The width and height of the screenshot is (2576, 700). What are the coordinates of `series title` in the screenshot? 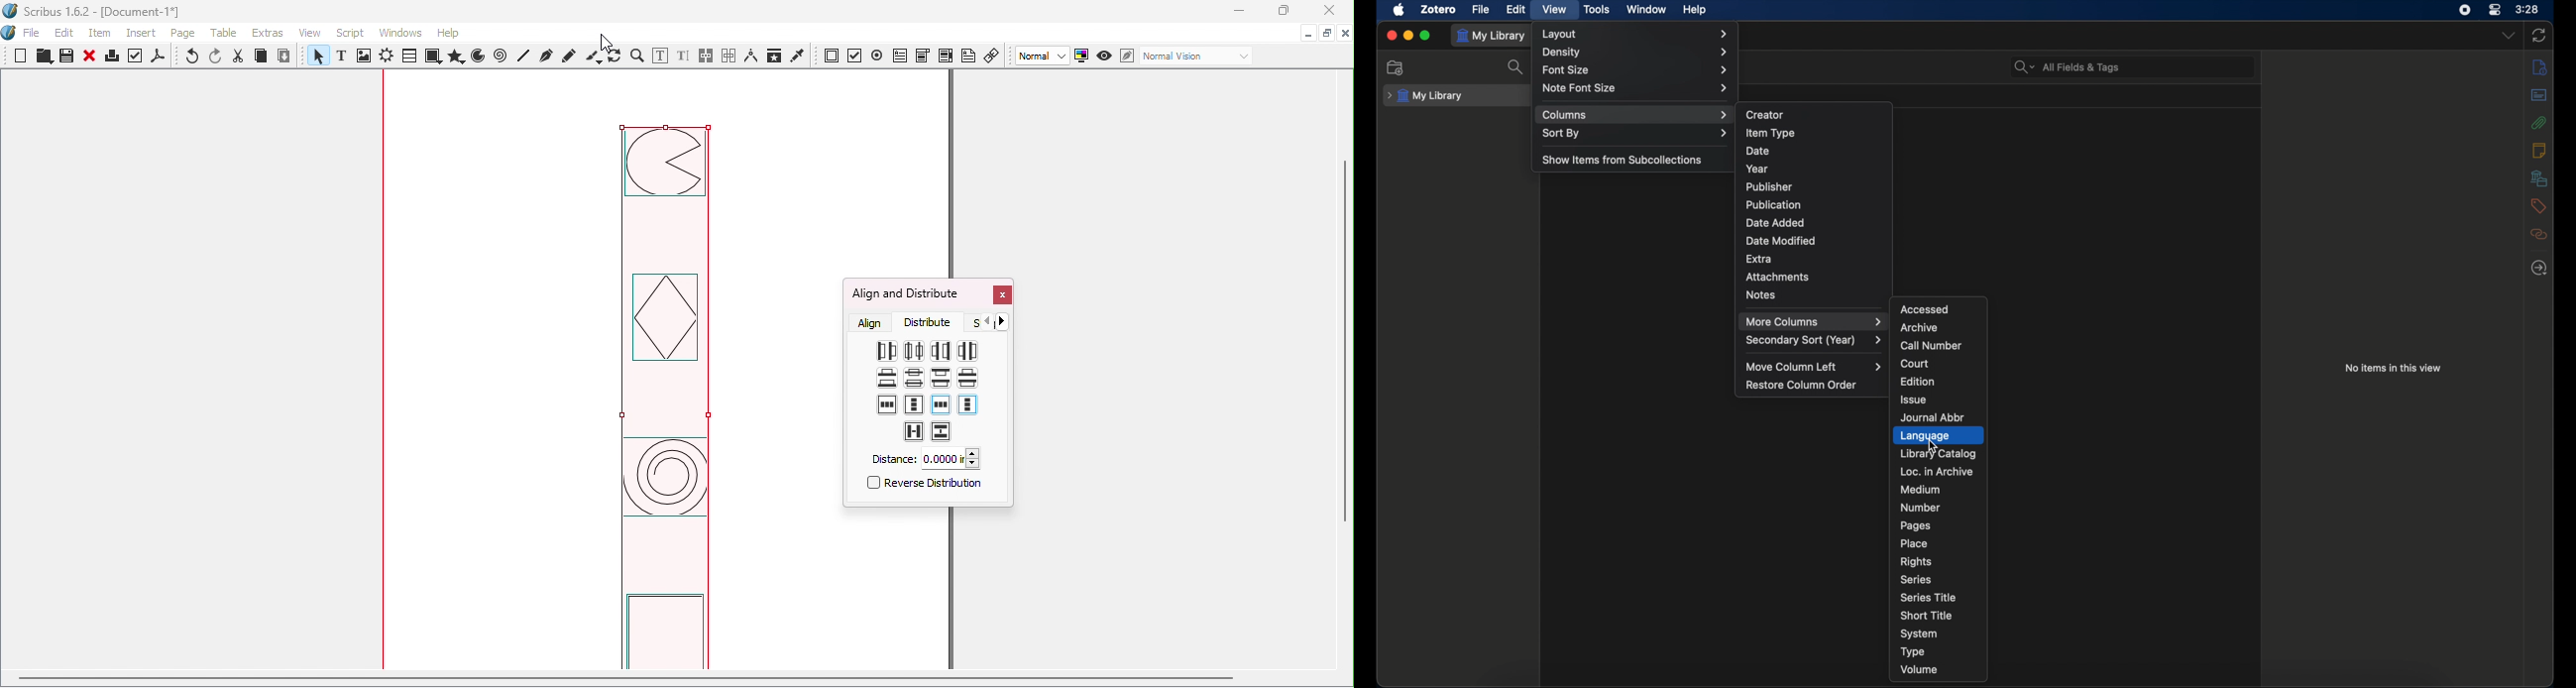 It's located at (1930, 597).